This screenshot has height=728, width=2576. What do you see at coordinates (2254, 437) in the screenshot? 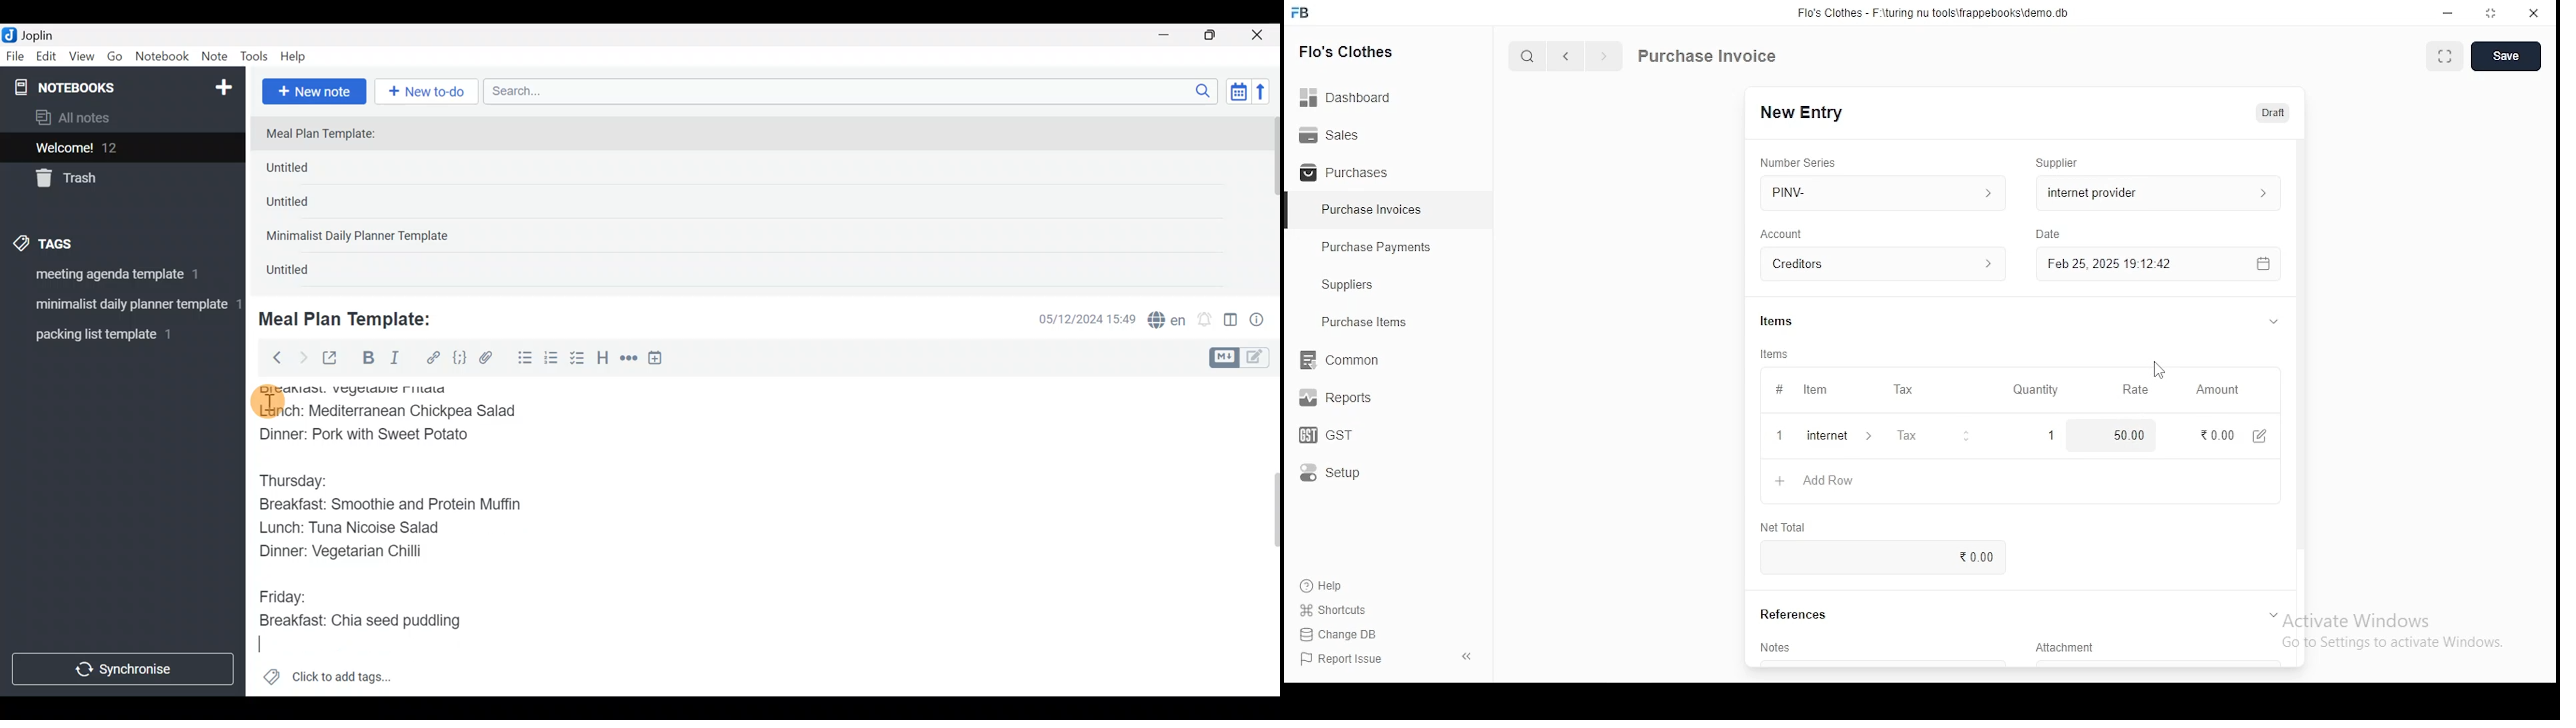
I see `edit` at bounding box center [2254, 437].